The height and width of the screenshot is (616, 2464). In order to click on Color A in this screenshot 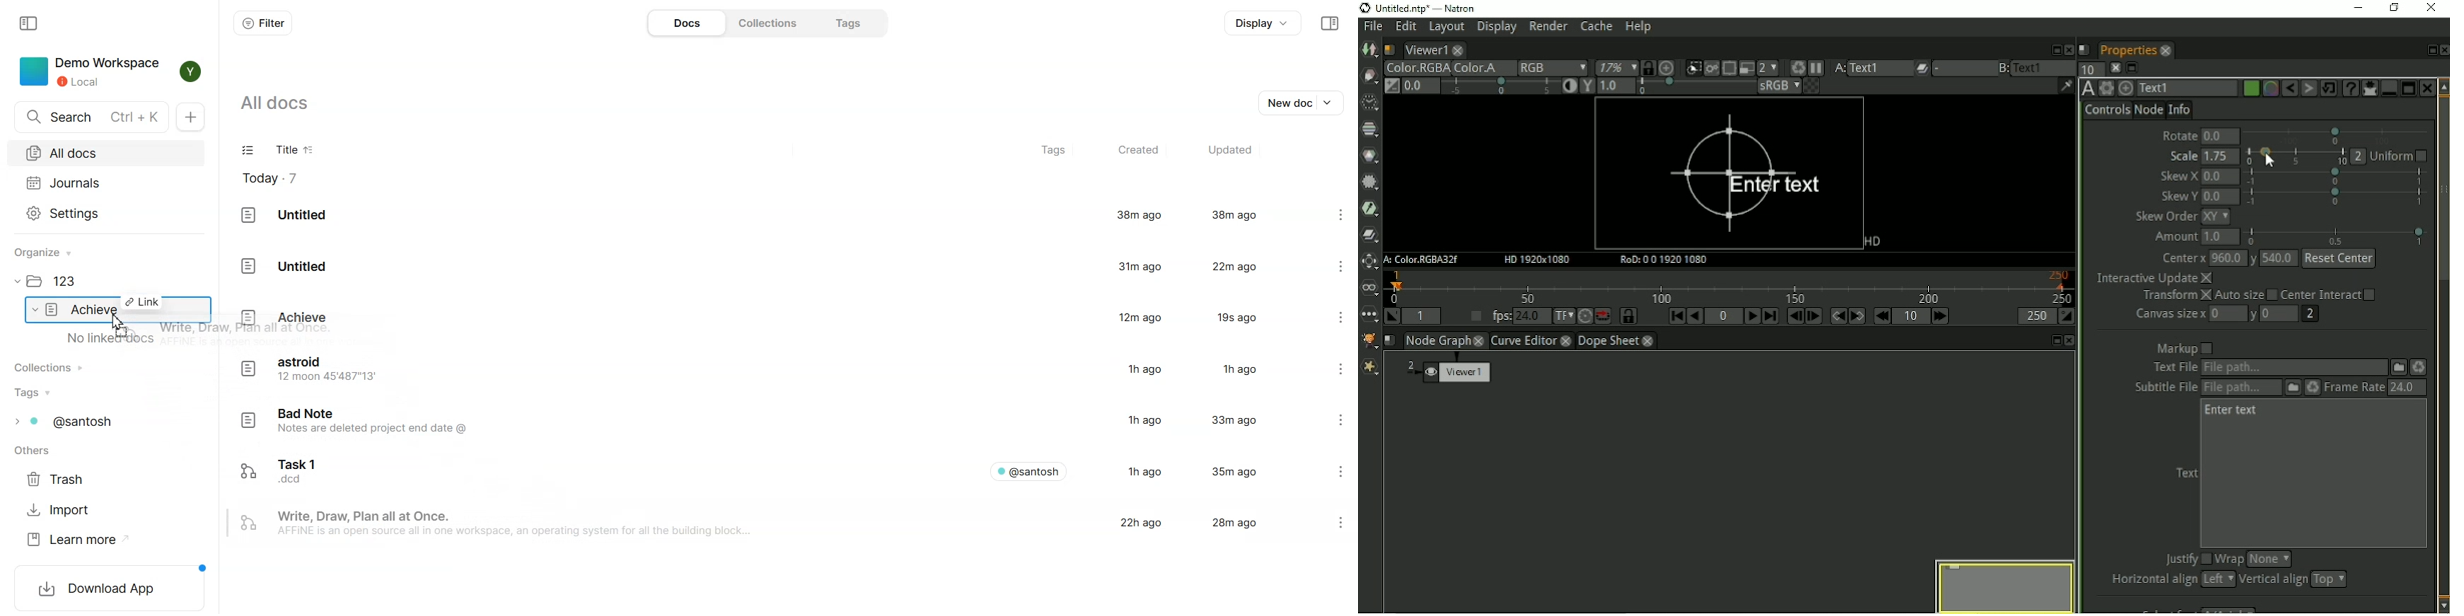, I will do `click(1477, 68)`.